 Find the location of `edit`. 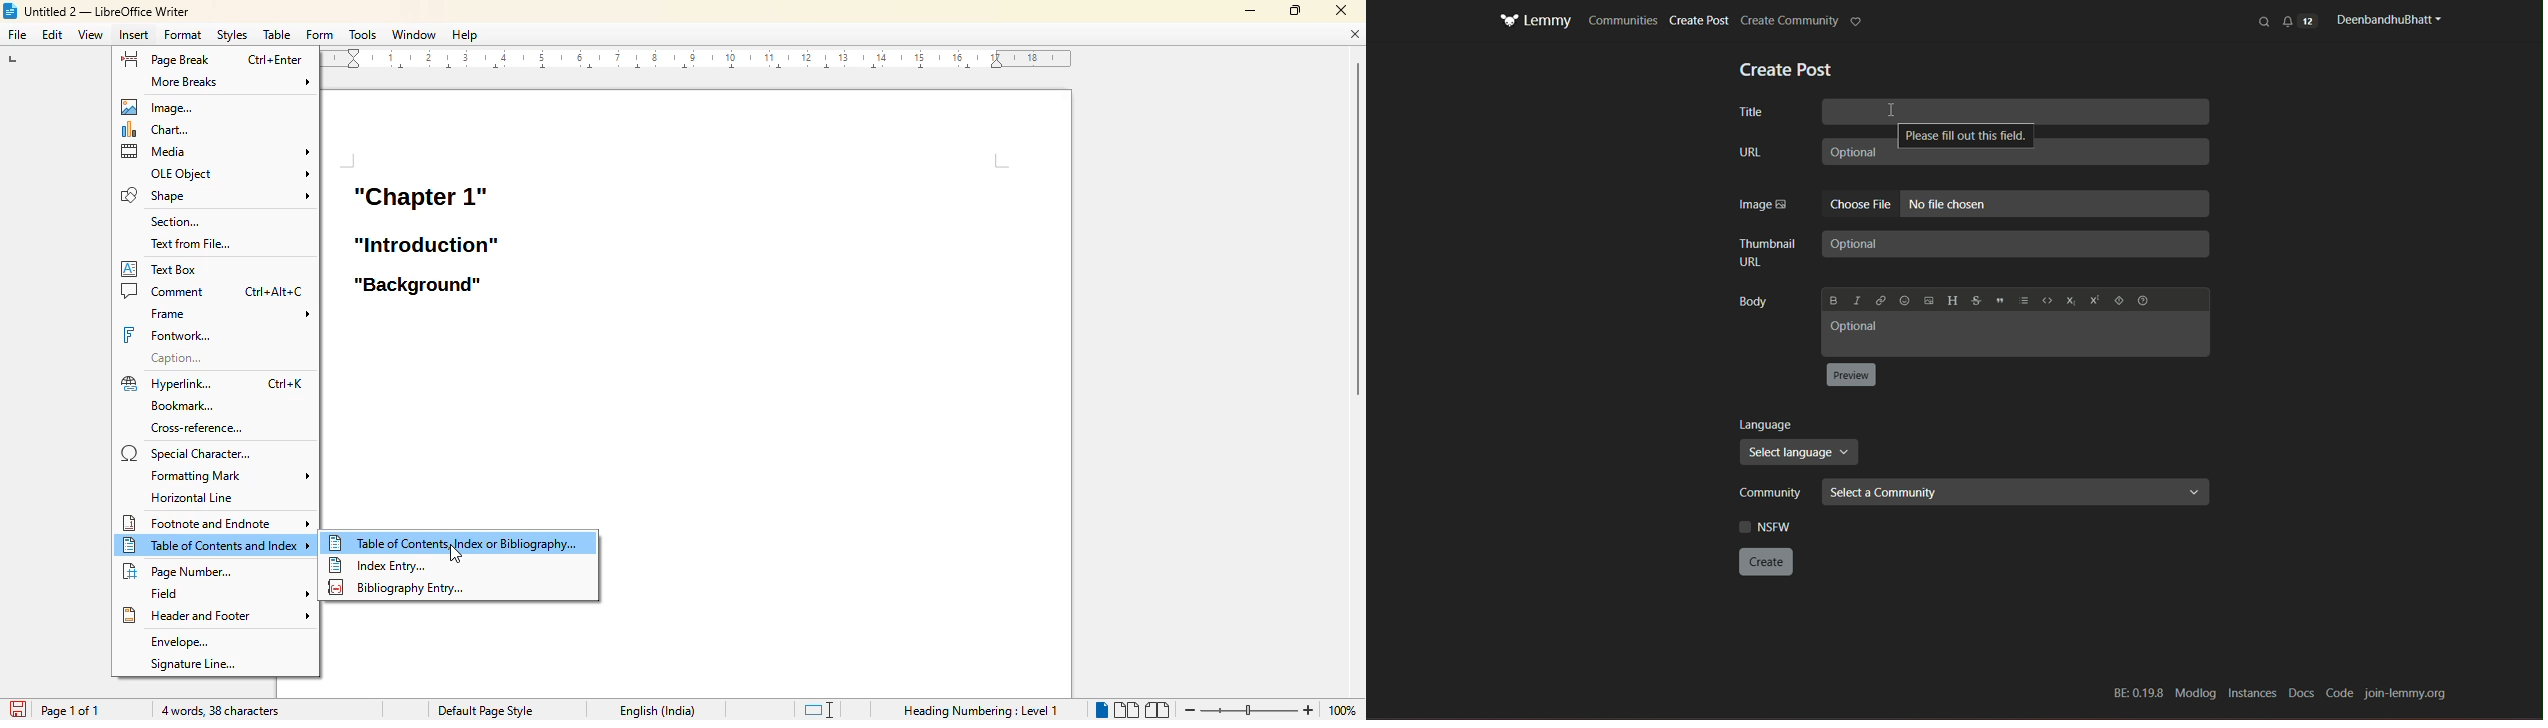

edit is located at coordinates (52, 34).